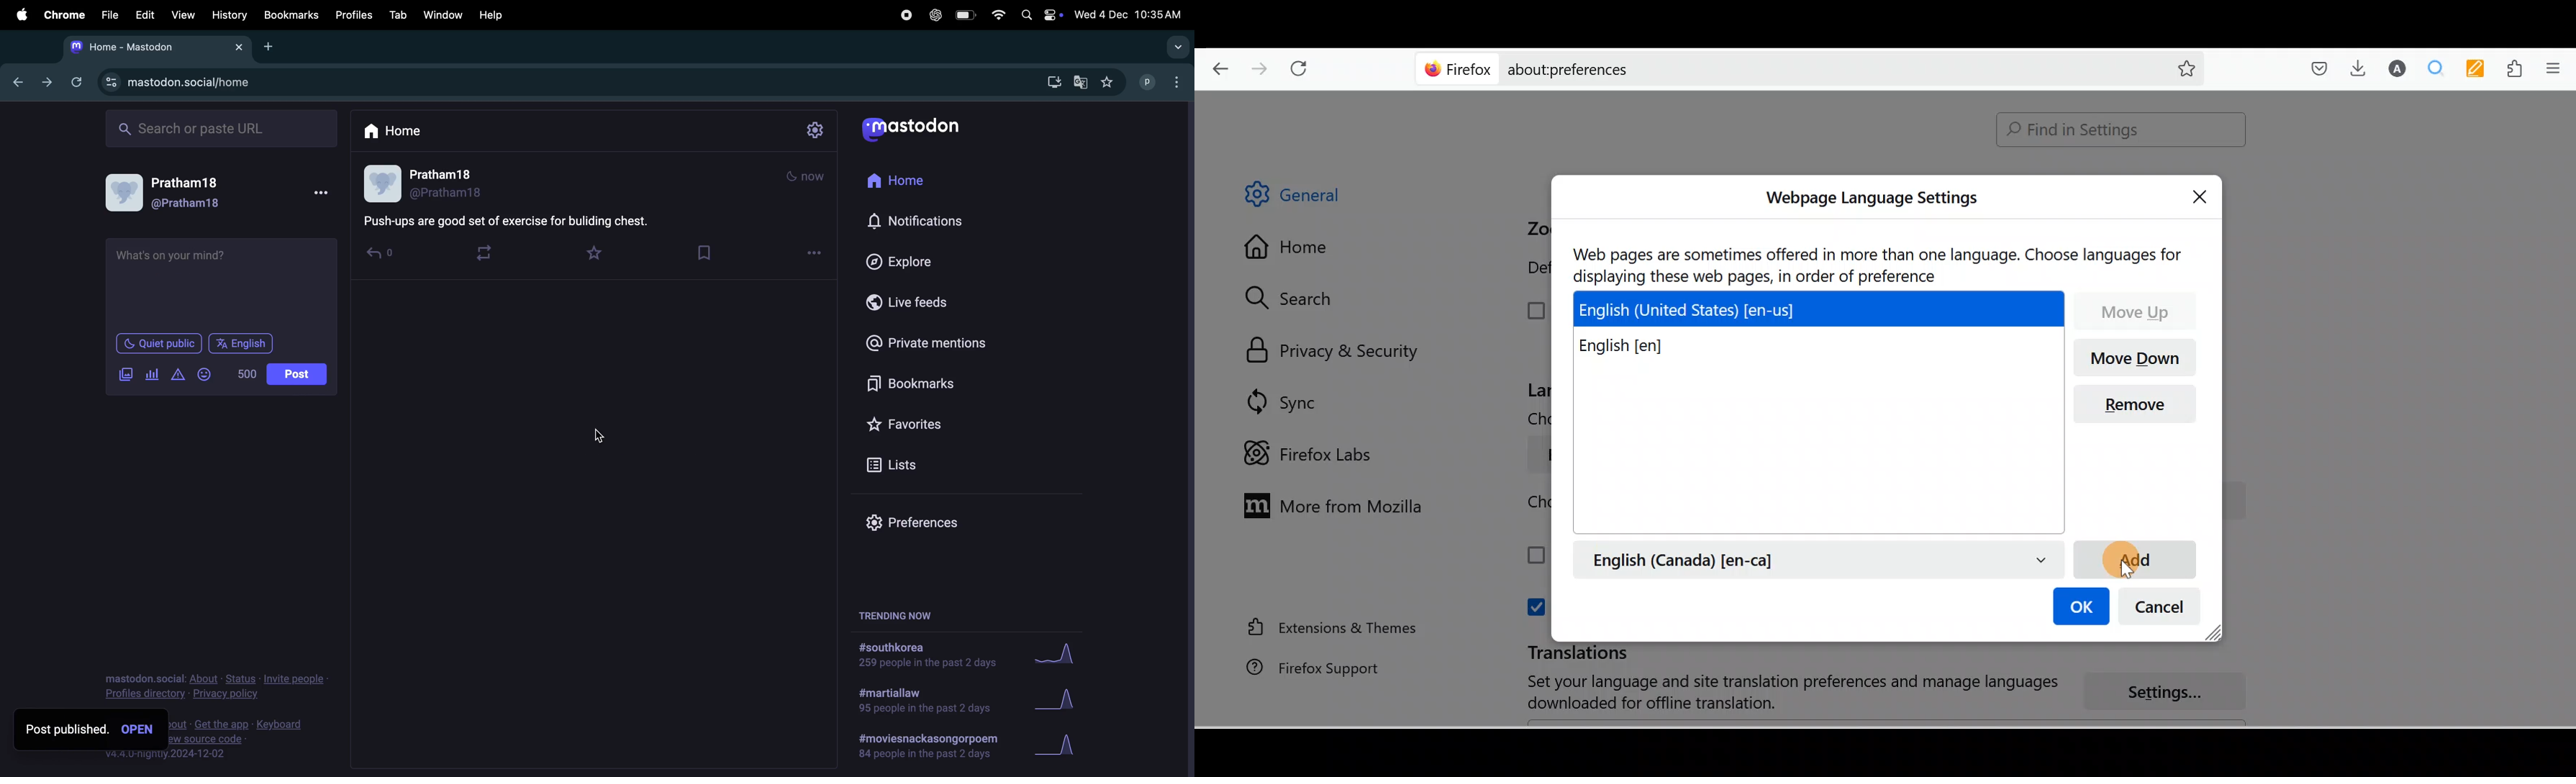  I want to click on Home, so click(1297, 250).